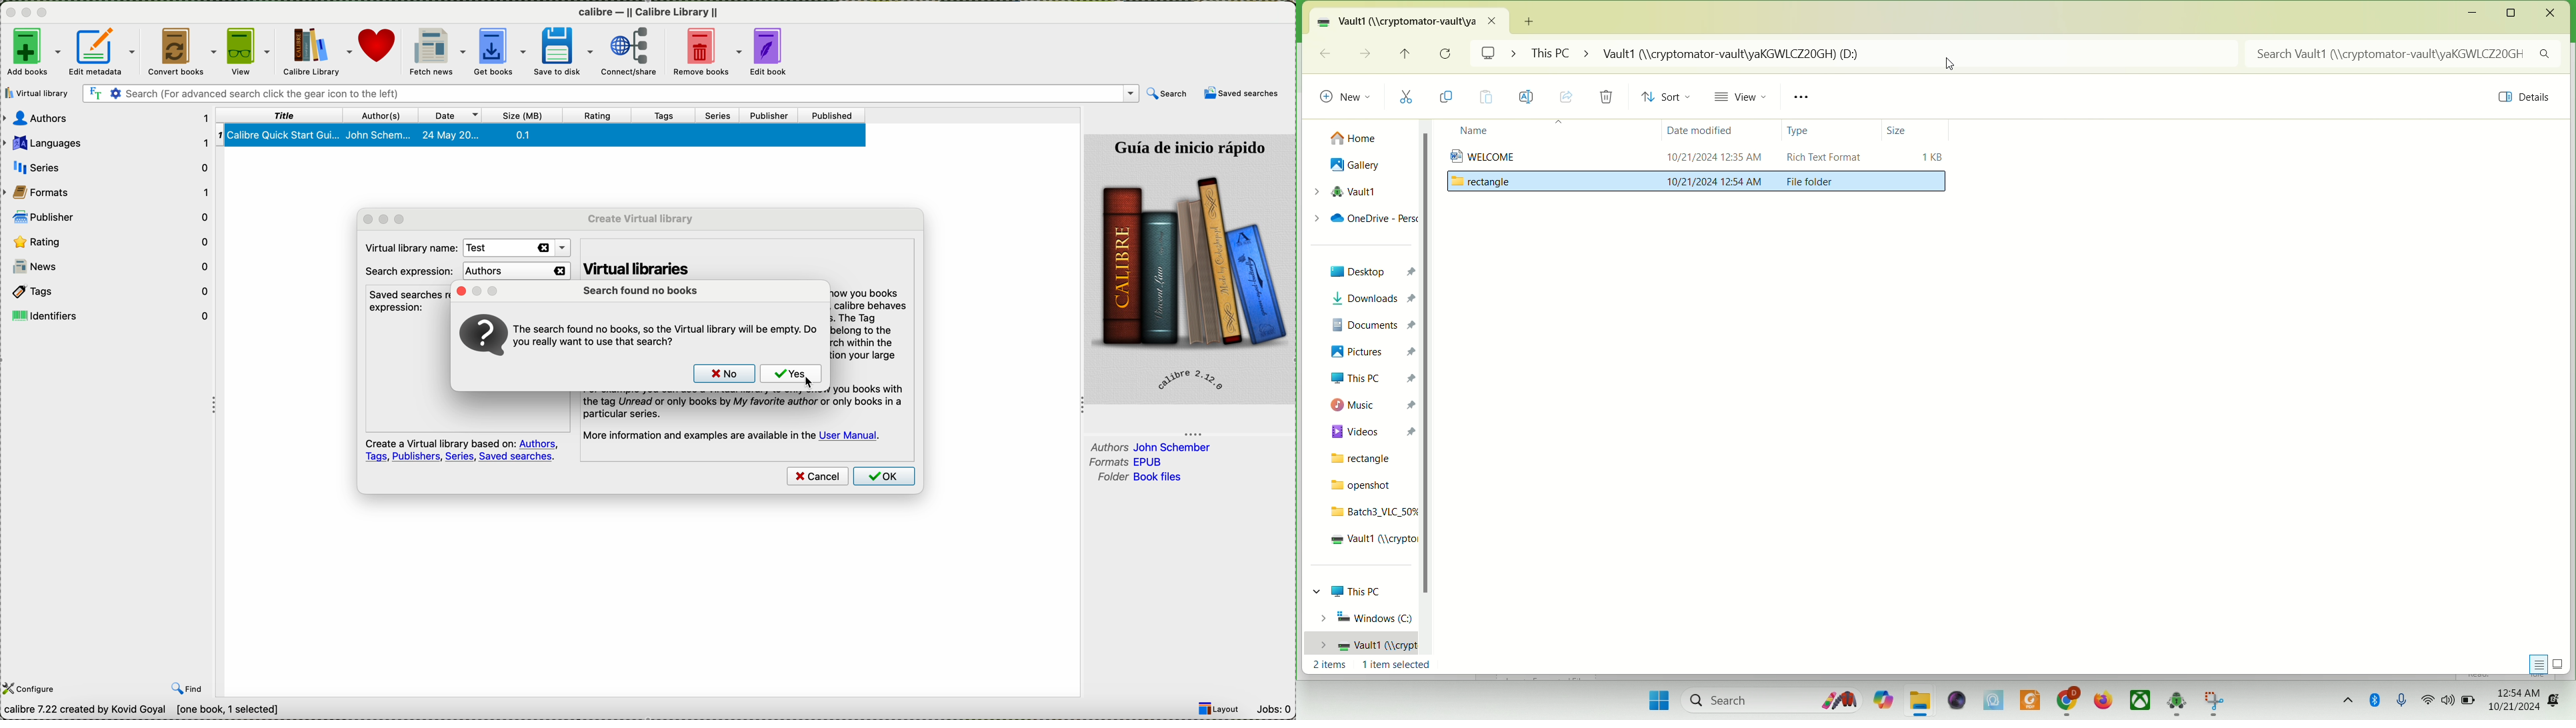 The height and width of the screenshot is (728, 2576). What do you see at coordinates (1411, 96) in the screenshot?
I see `cut` at bounding box center [1411, 96].